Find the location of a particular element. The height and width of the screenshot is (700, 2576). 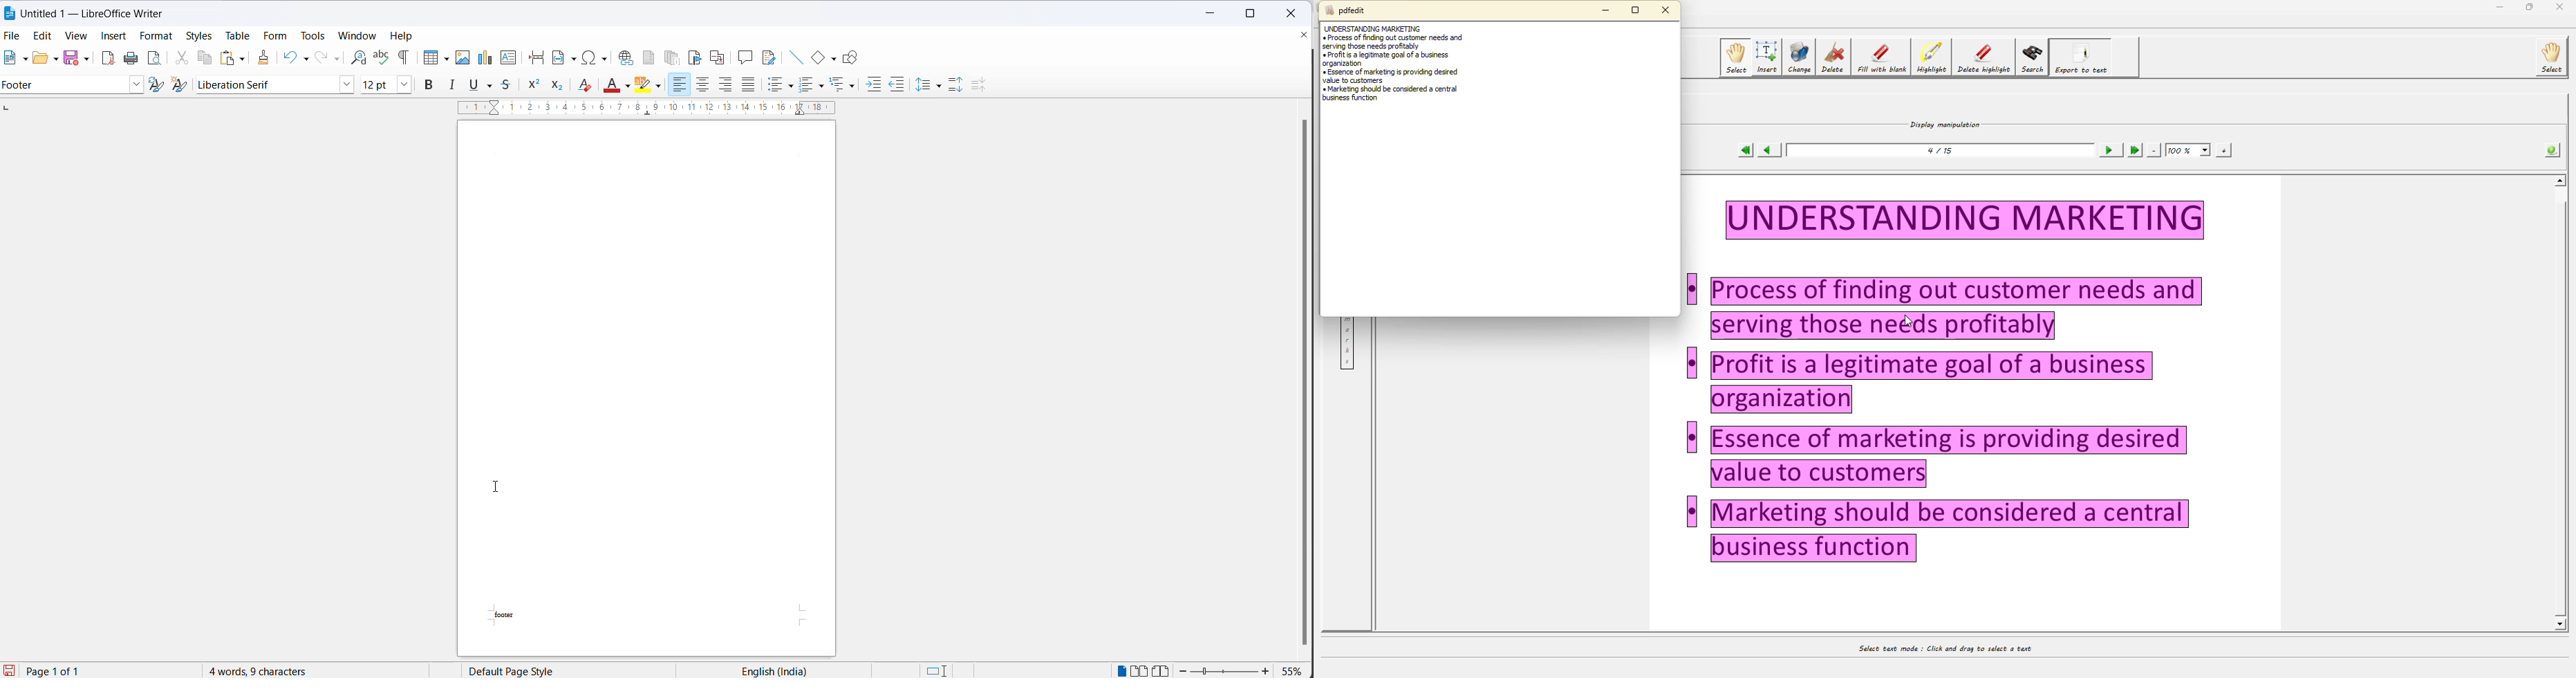

clone formatting is located at coordinates (265, 57).